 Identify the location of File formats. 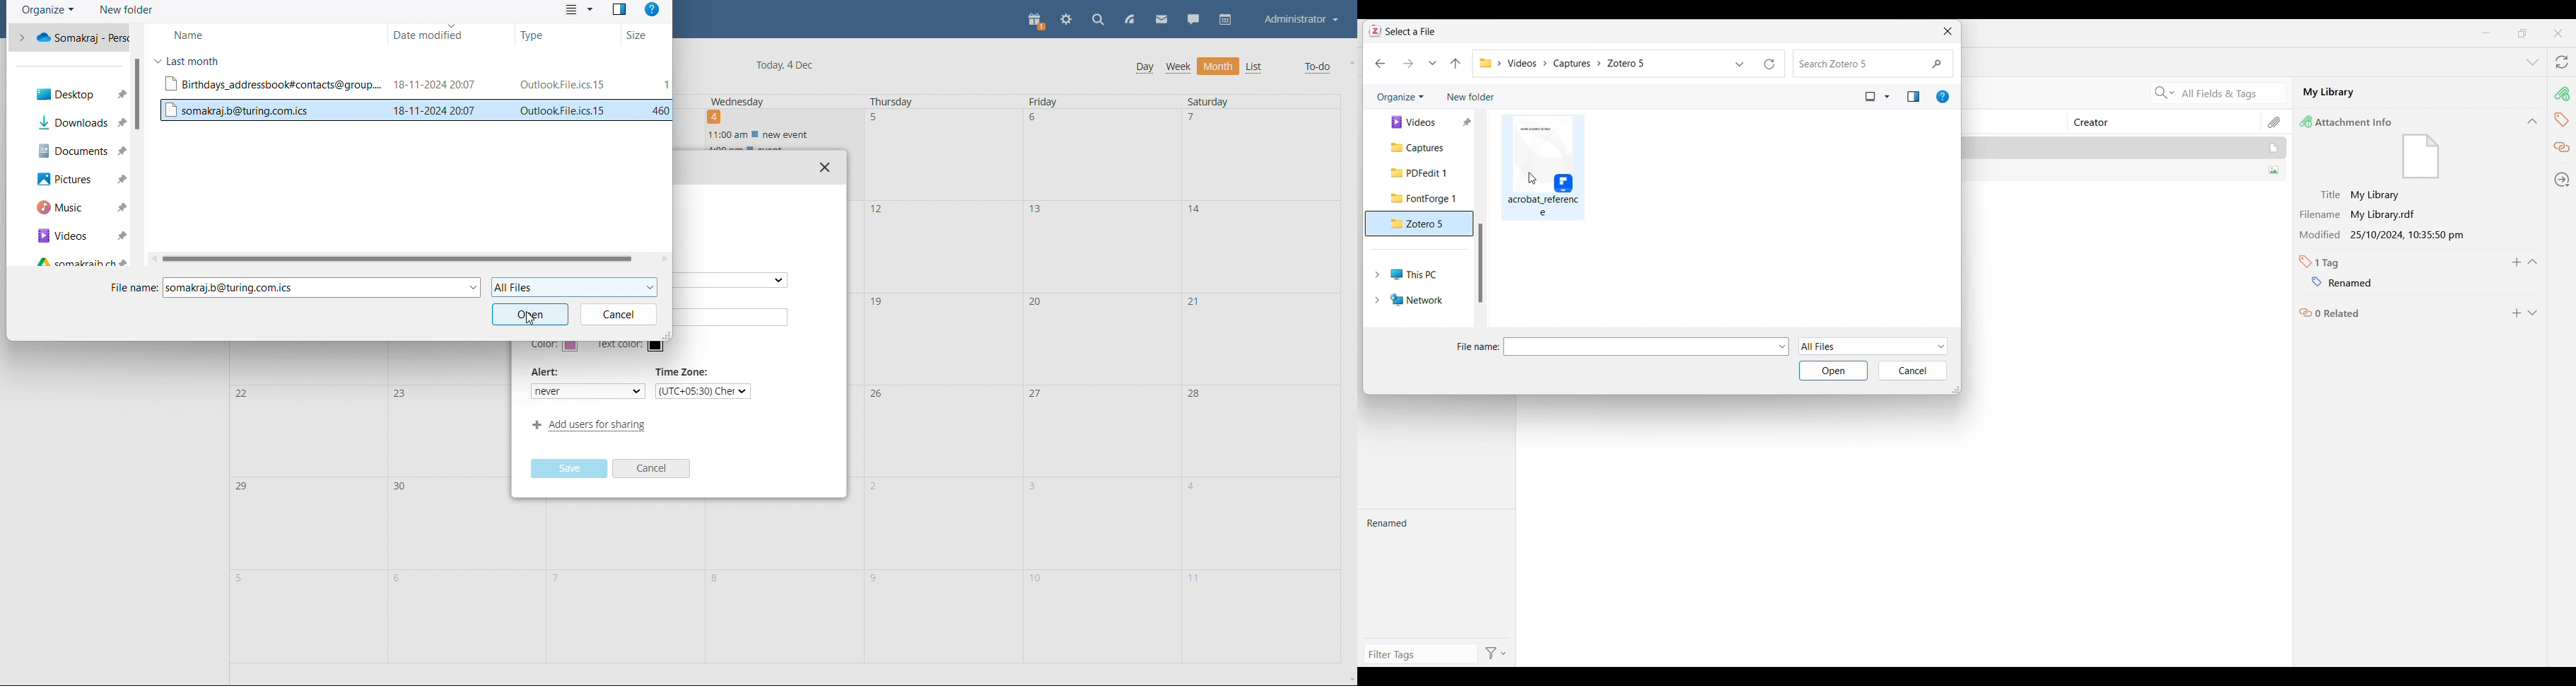
(1873, 346).